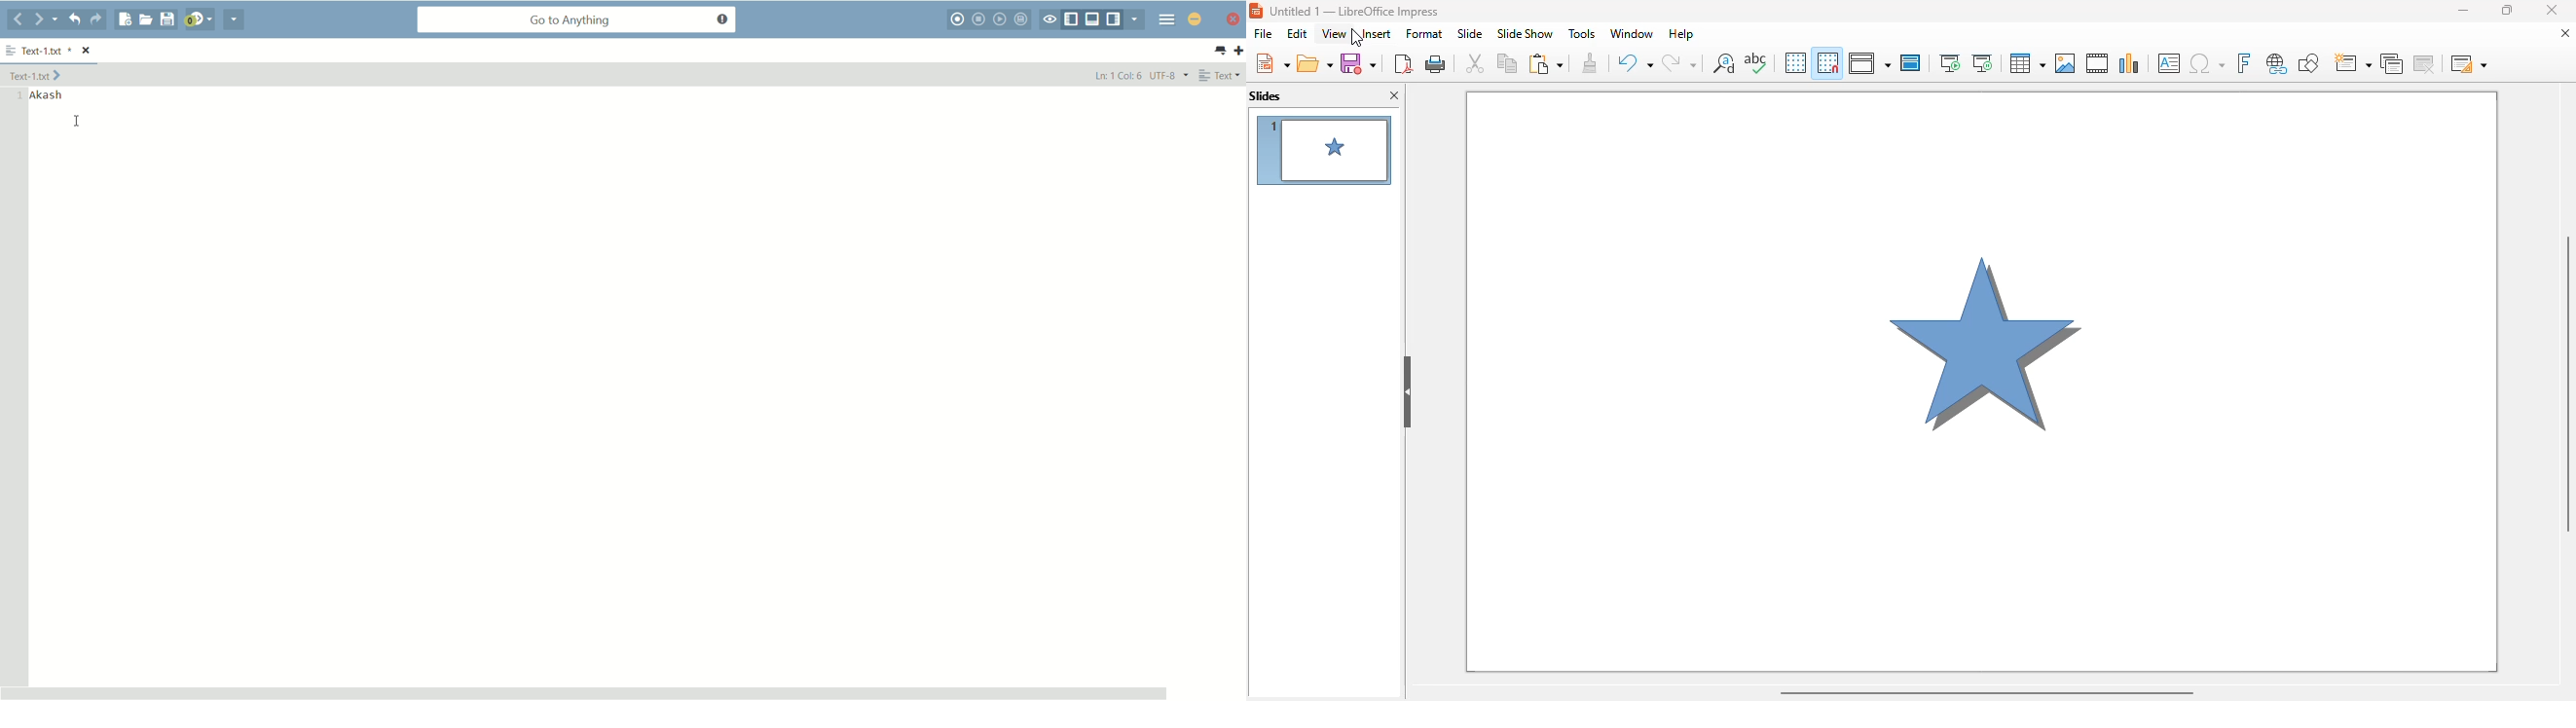 This screenshot has height=728, width=2576. Describe the element at coordinates (2568, 382) in the screenshot. I see `vertical scroll bar` at that location.